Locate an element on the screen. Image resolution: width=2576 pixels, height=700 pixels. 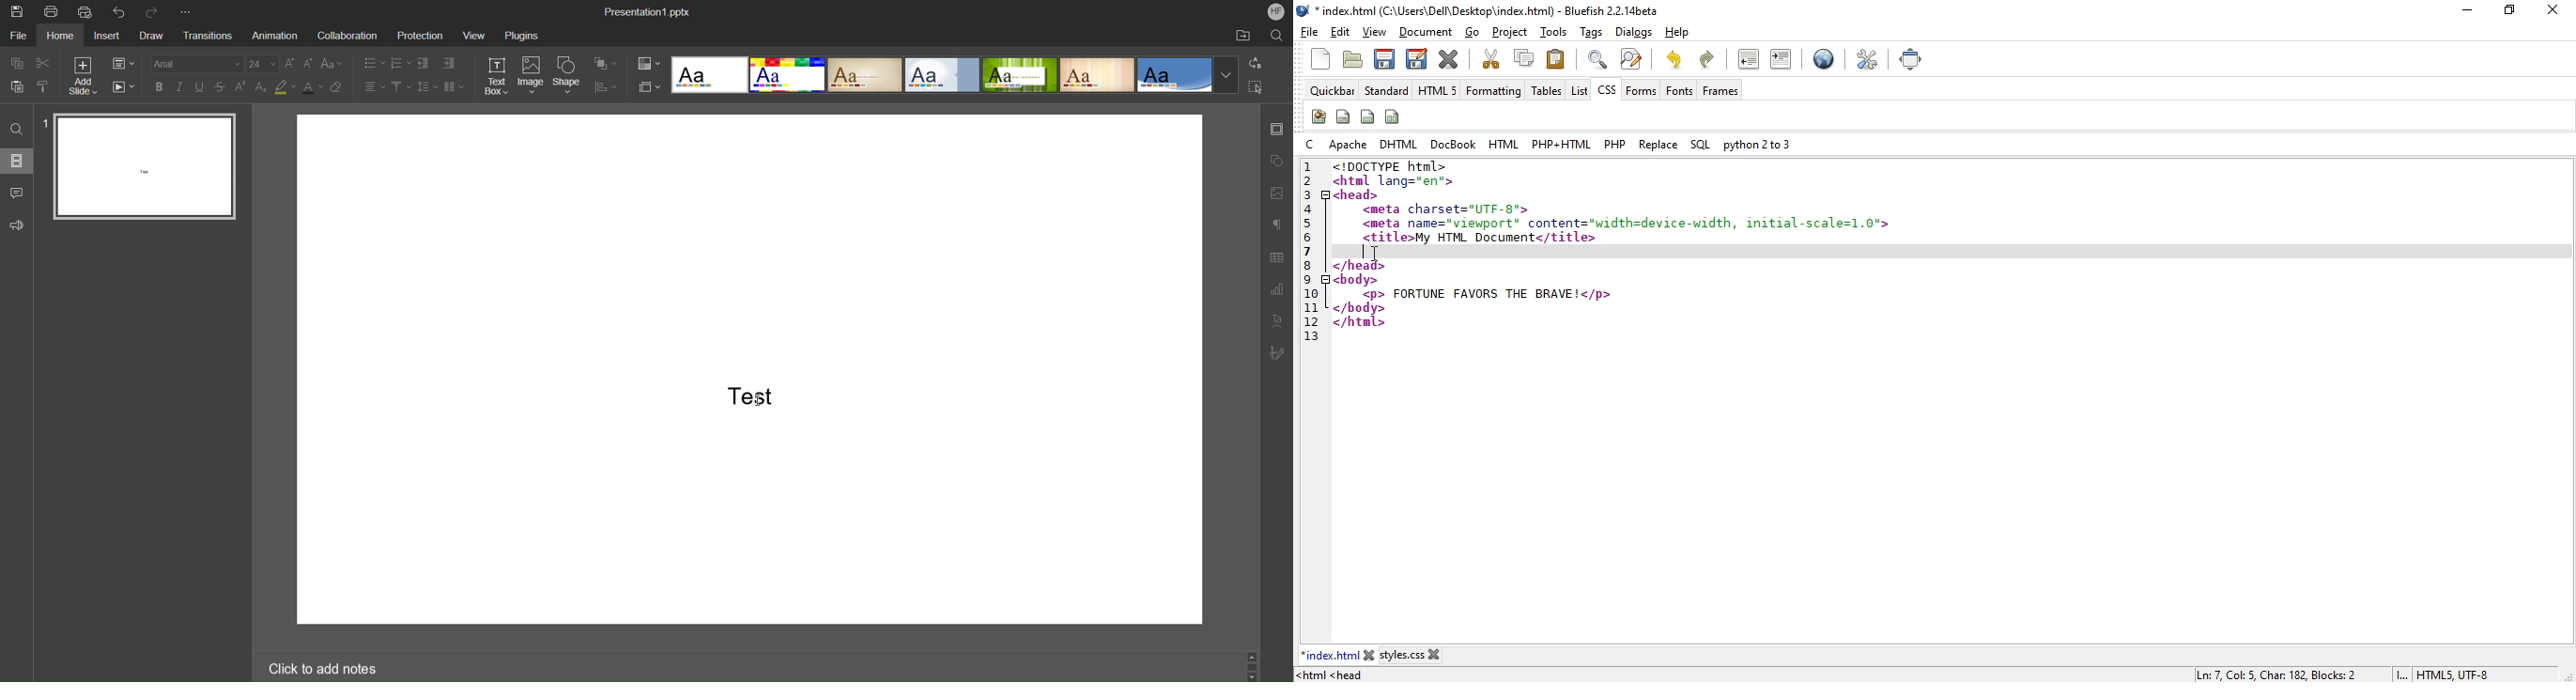
Subscript is located at coordinates (261, 88).